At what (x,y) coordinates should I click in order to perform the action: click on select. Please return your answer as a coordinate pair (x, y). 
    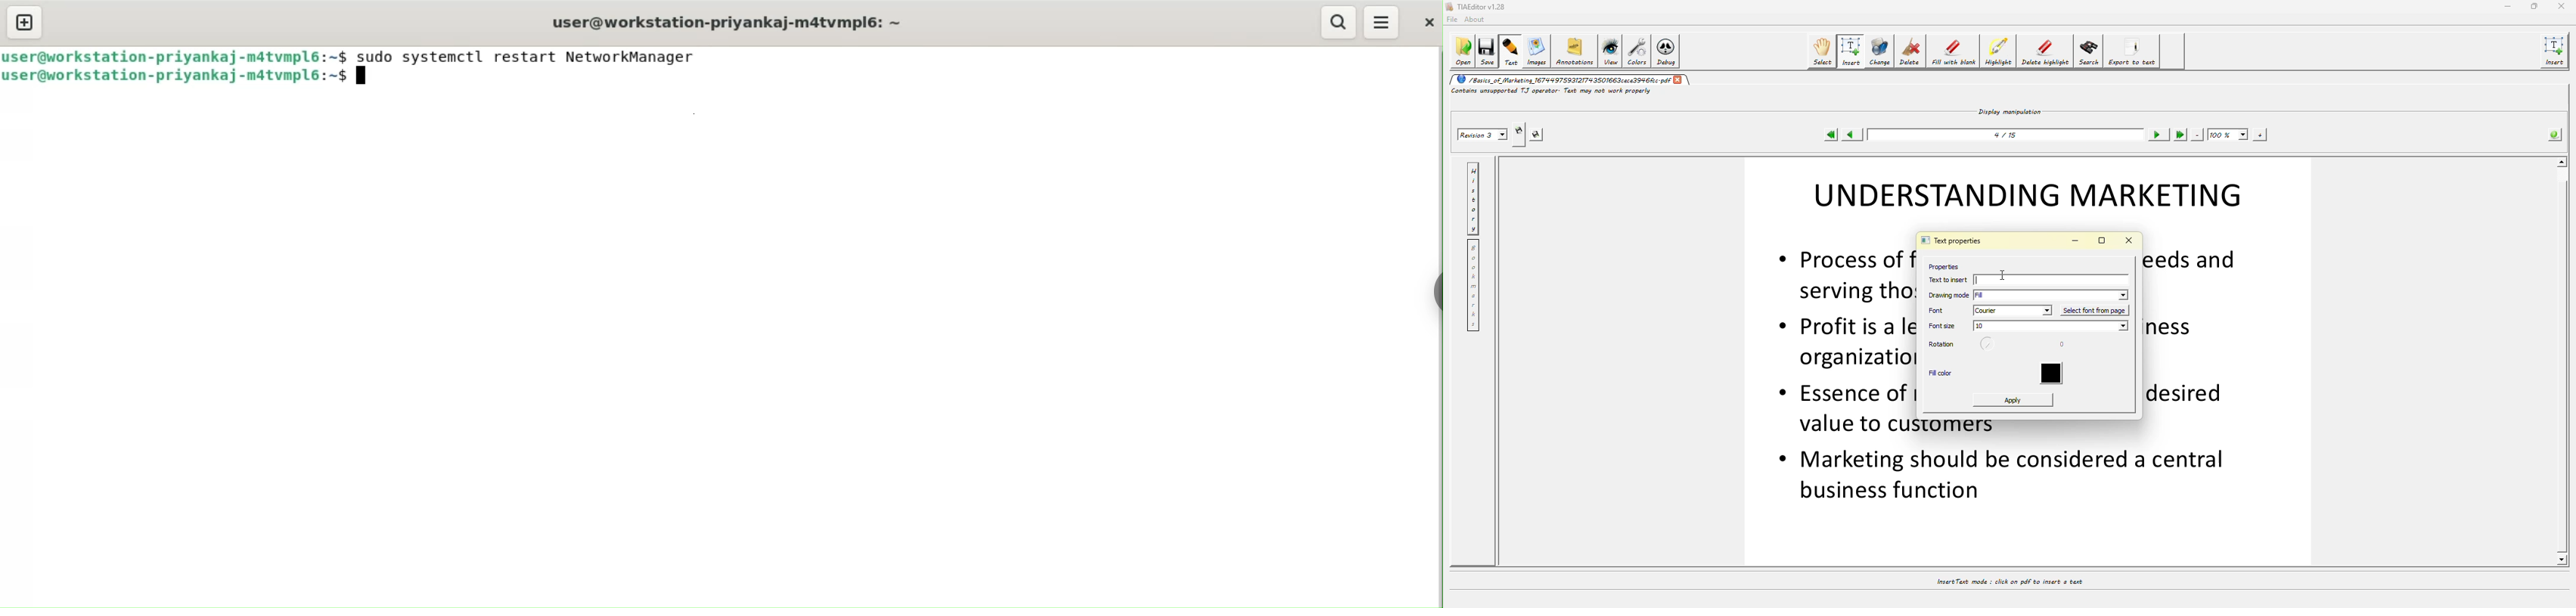
    Looking at the image, I should click on (1823, 50).